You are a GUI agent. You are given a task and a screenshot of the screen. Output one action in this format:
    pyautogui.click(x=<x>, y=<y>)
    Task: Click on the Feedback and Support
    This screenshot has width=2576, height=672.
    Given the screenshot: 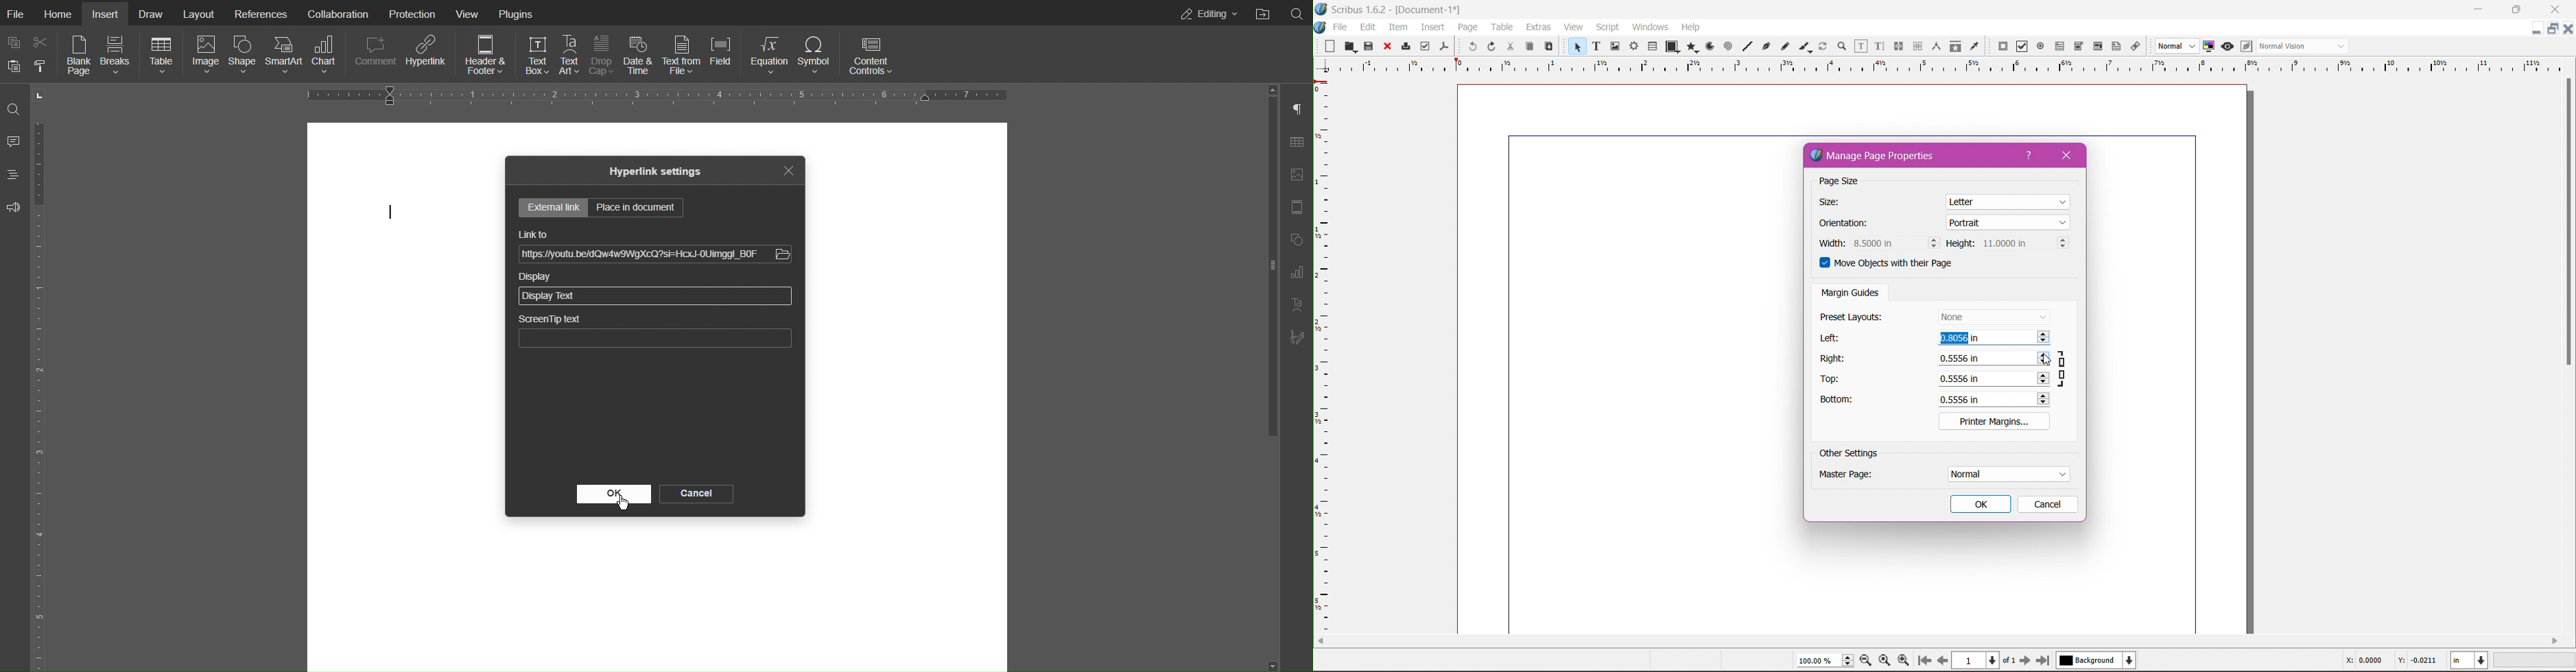 What is the action you would take?
    pyautogui.click(x=14, y=208)
    